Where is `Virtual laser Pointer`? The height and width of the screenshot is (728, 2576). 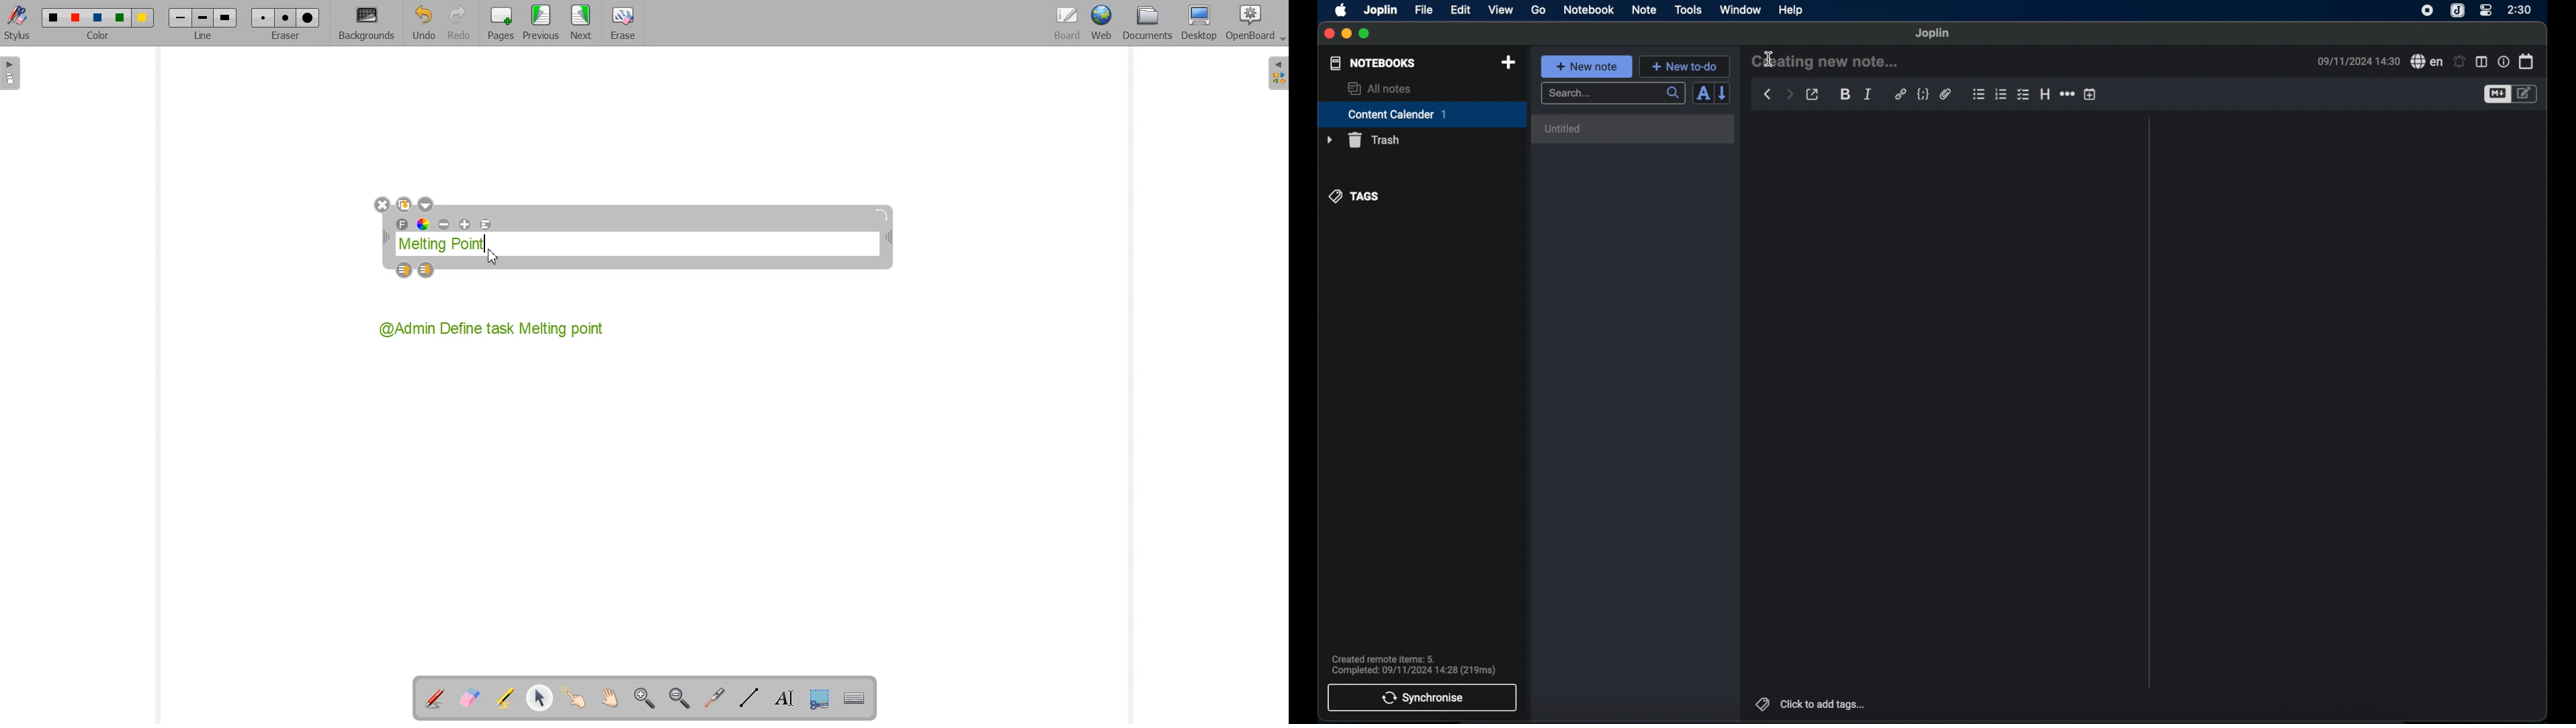
Virtual laser Pointer is located at coordinates (714, 697).